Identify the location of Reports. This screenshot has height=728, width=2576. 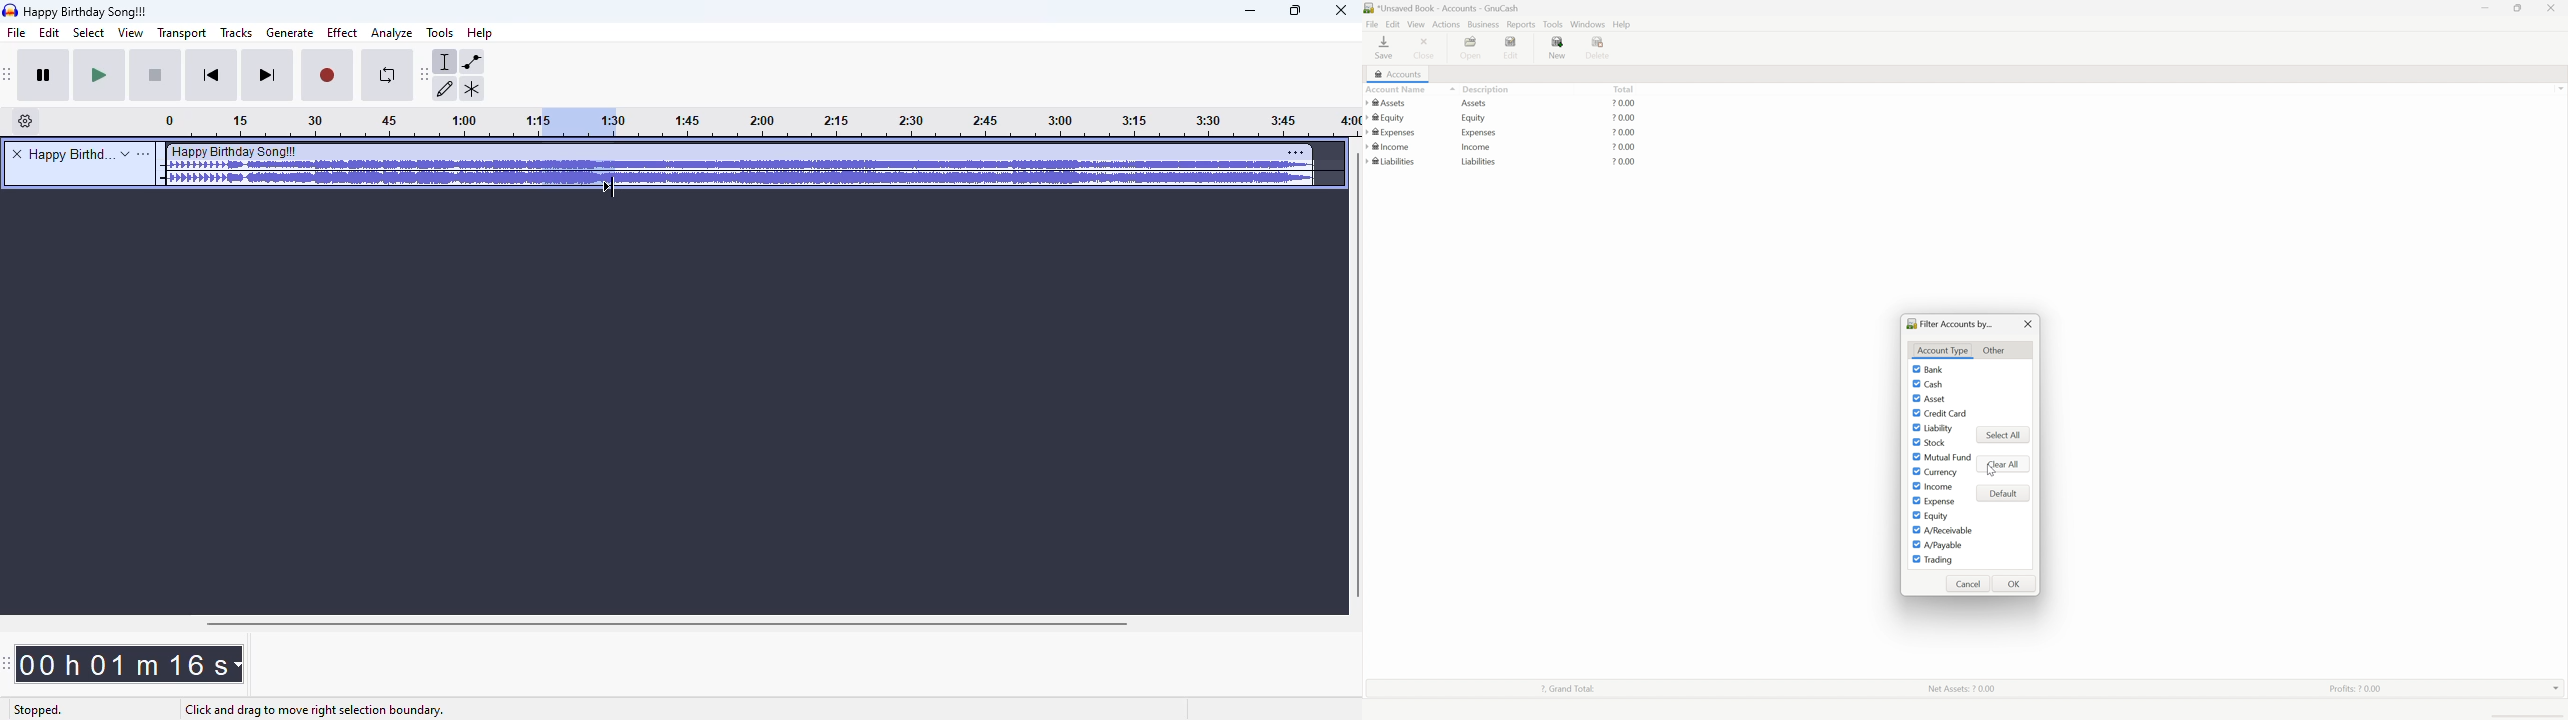
(1520, 24).